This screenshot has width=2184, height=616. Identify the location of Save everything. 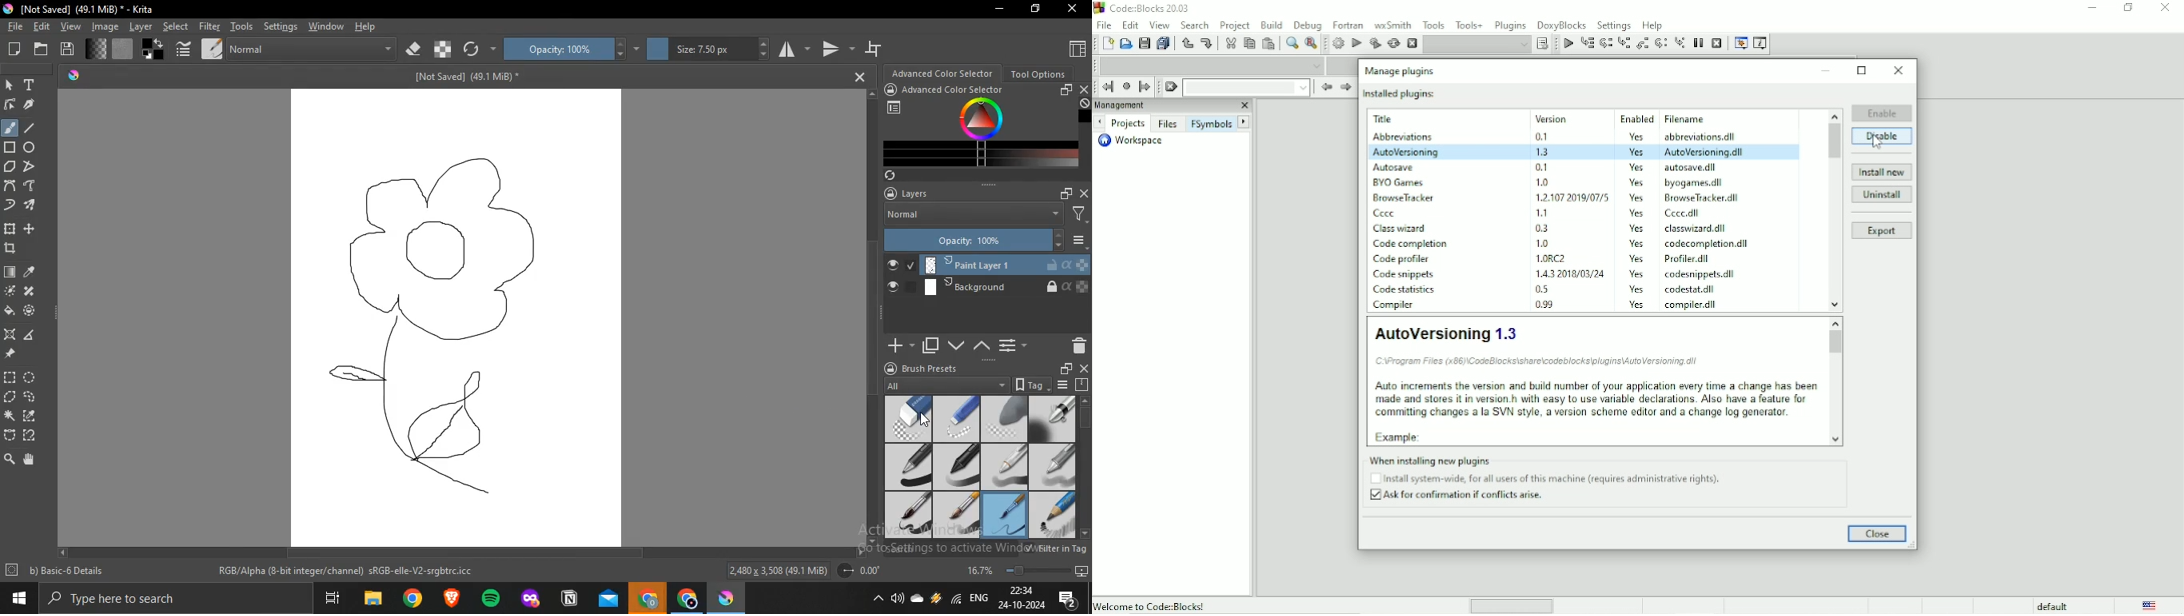
(1164, 44).